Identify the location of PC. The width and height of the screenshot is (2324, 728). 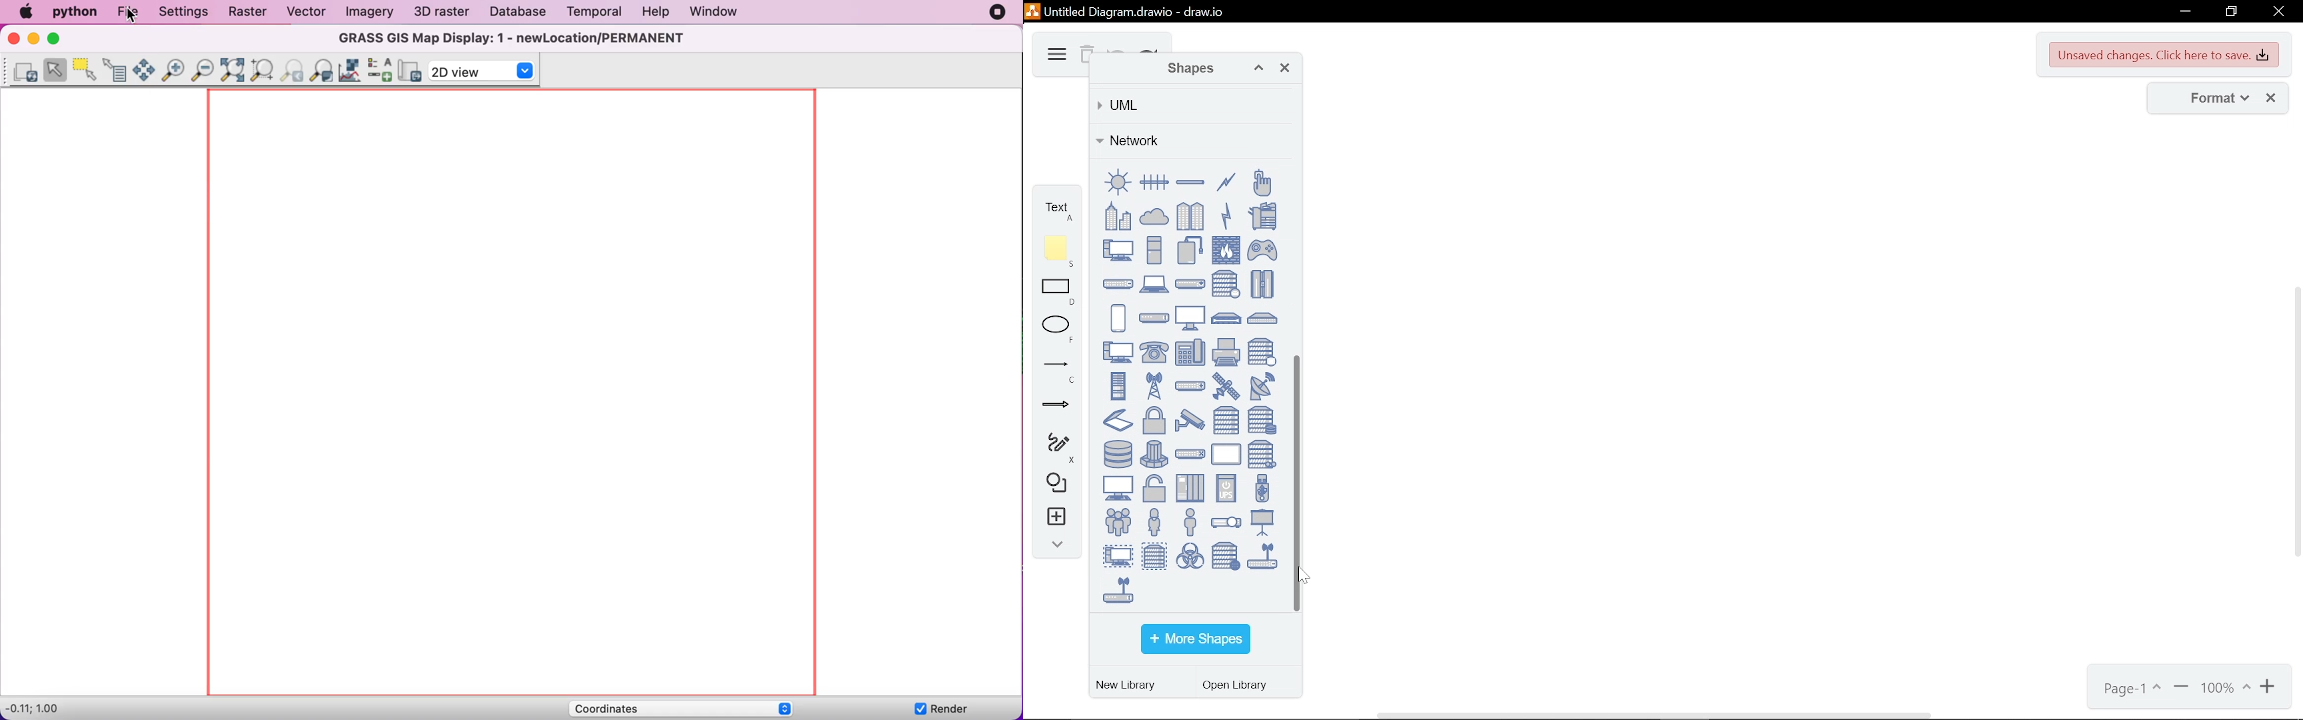
(1118, 249).